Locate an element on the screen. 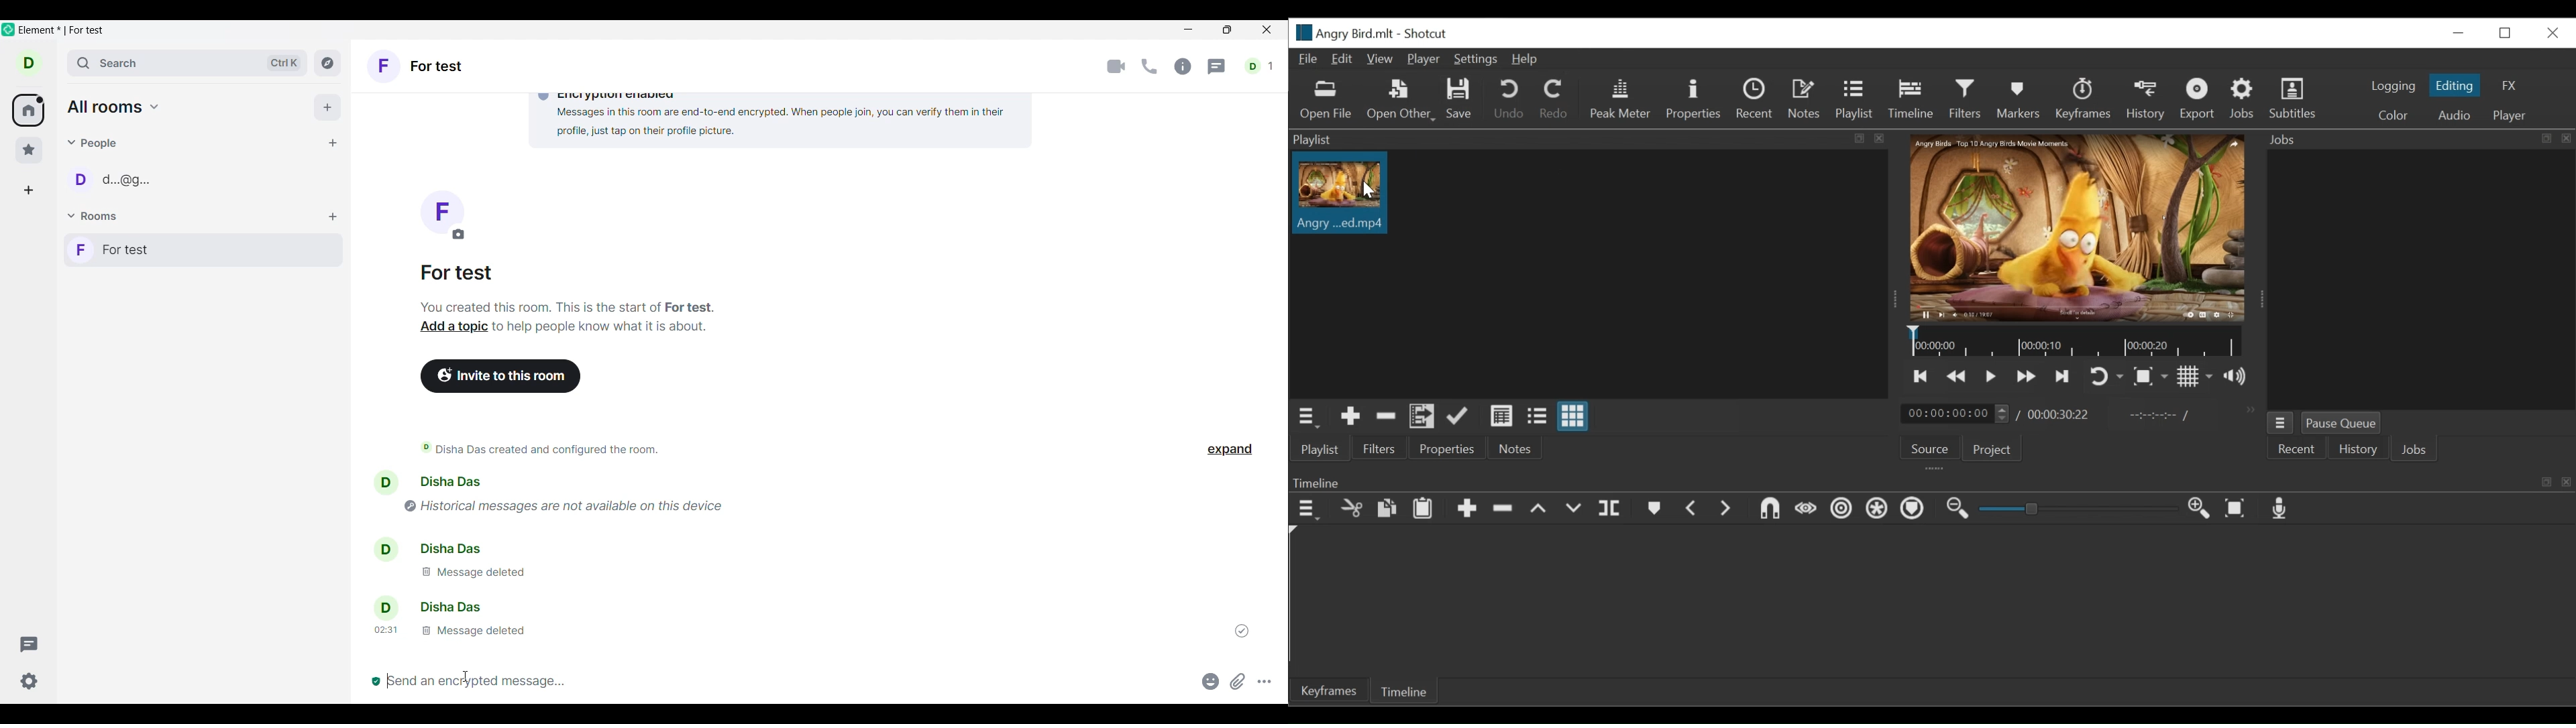 The width and height of the screenshot is (2576, 728). cursor is located at coordinates (1383, 196).